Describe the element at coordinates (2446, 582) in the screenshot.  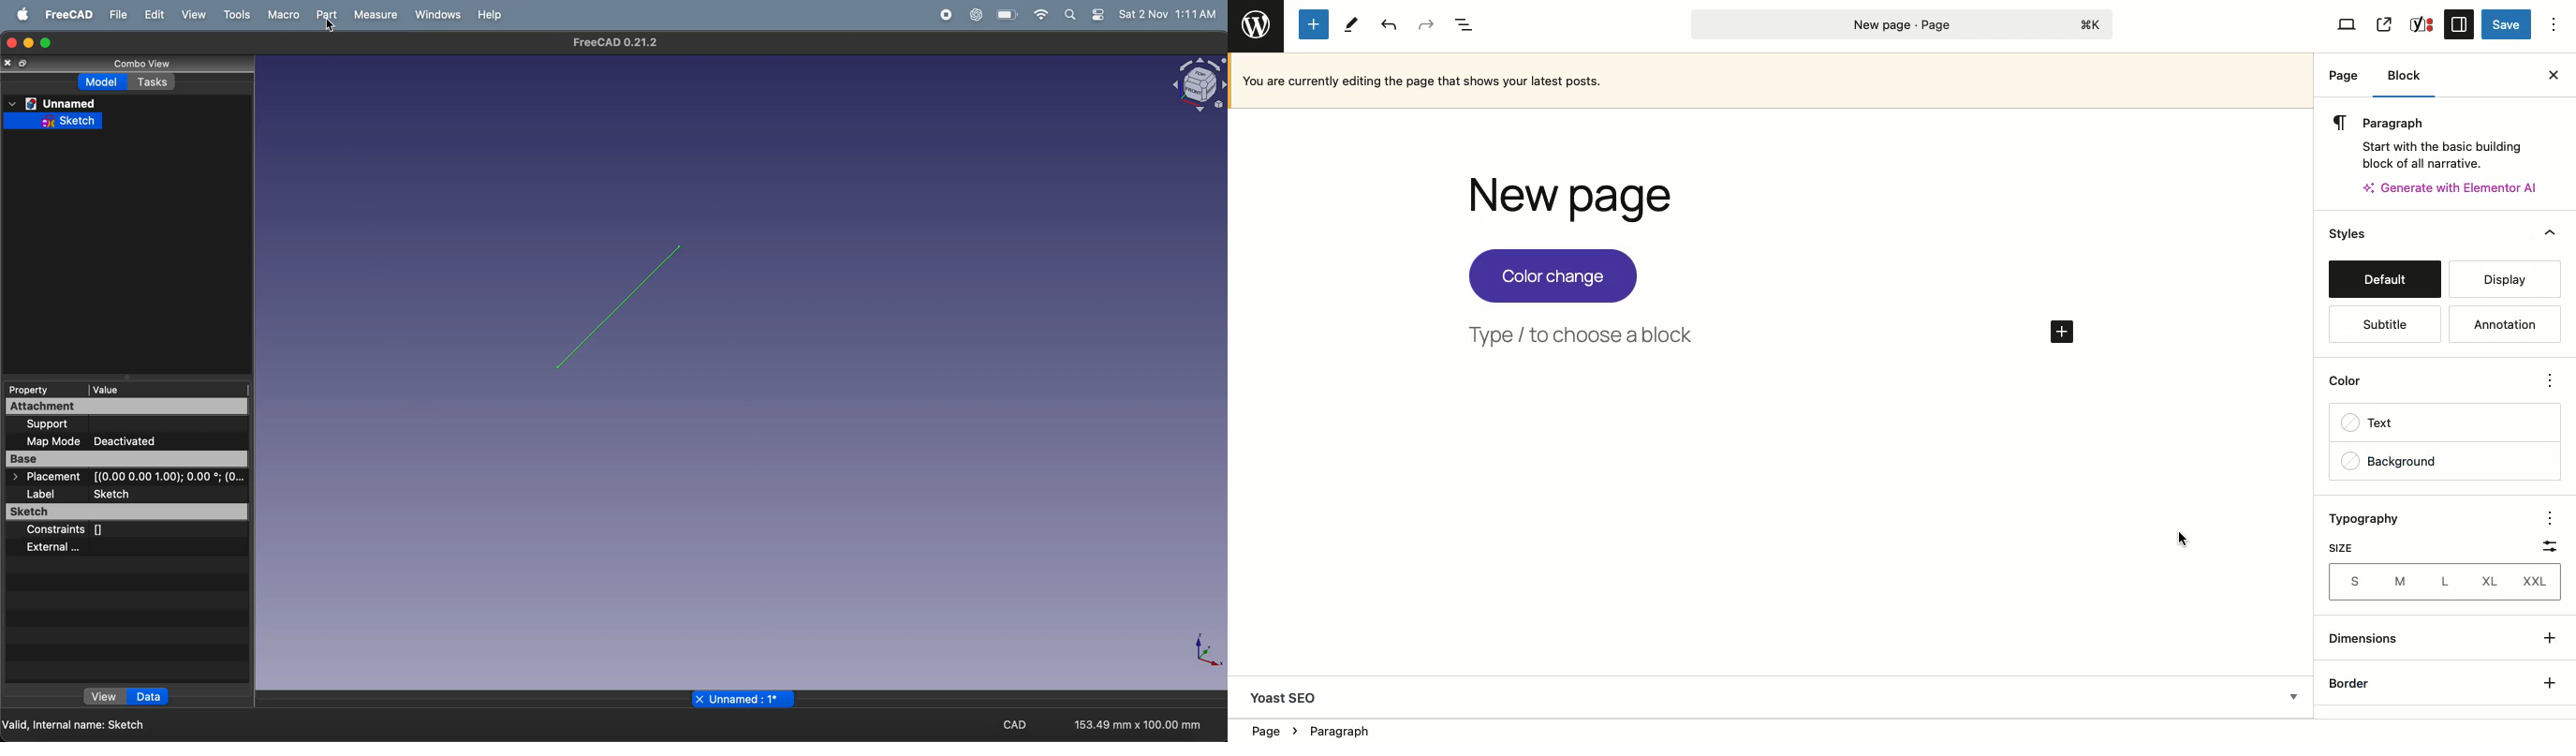
I see `Sizes` at that location.